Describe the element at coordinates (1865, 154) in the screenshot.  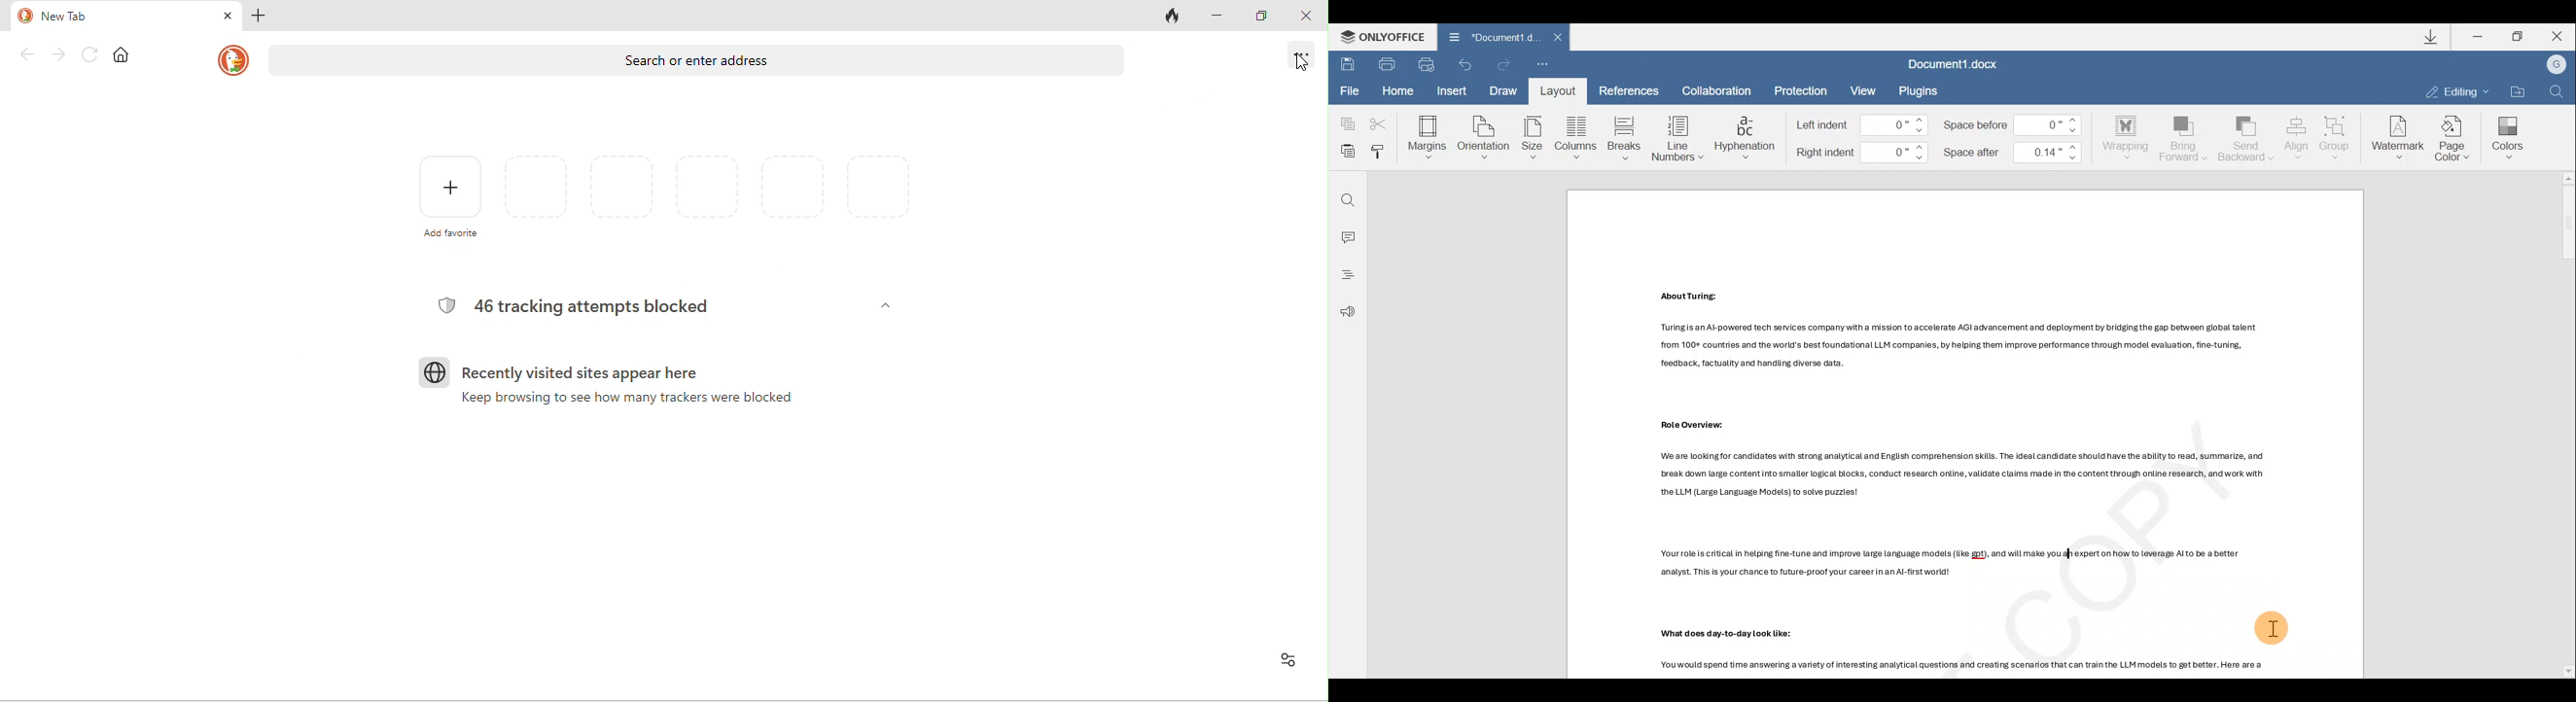
I see `Right indent` at that location.